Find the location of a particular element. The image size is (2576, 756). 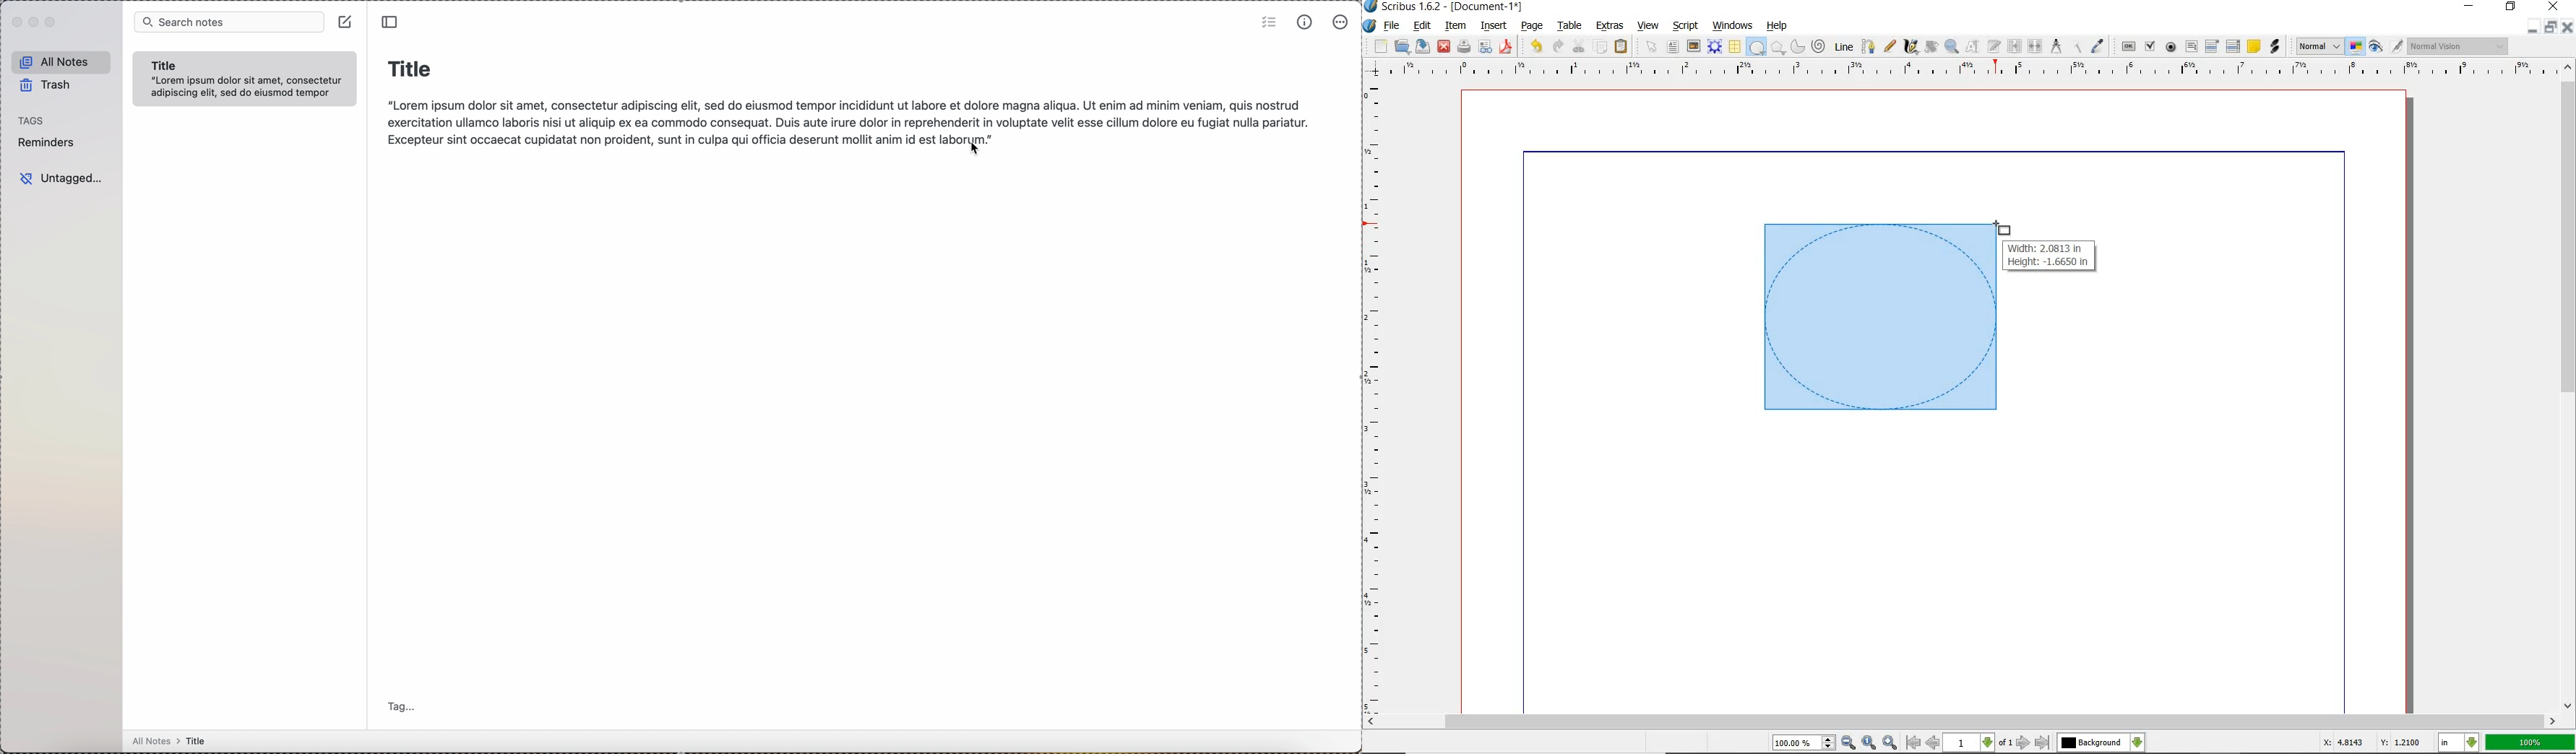

 is located at coordinates (2092, 742).